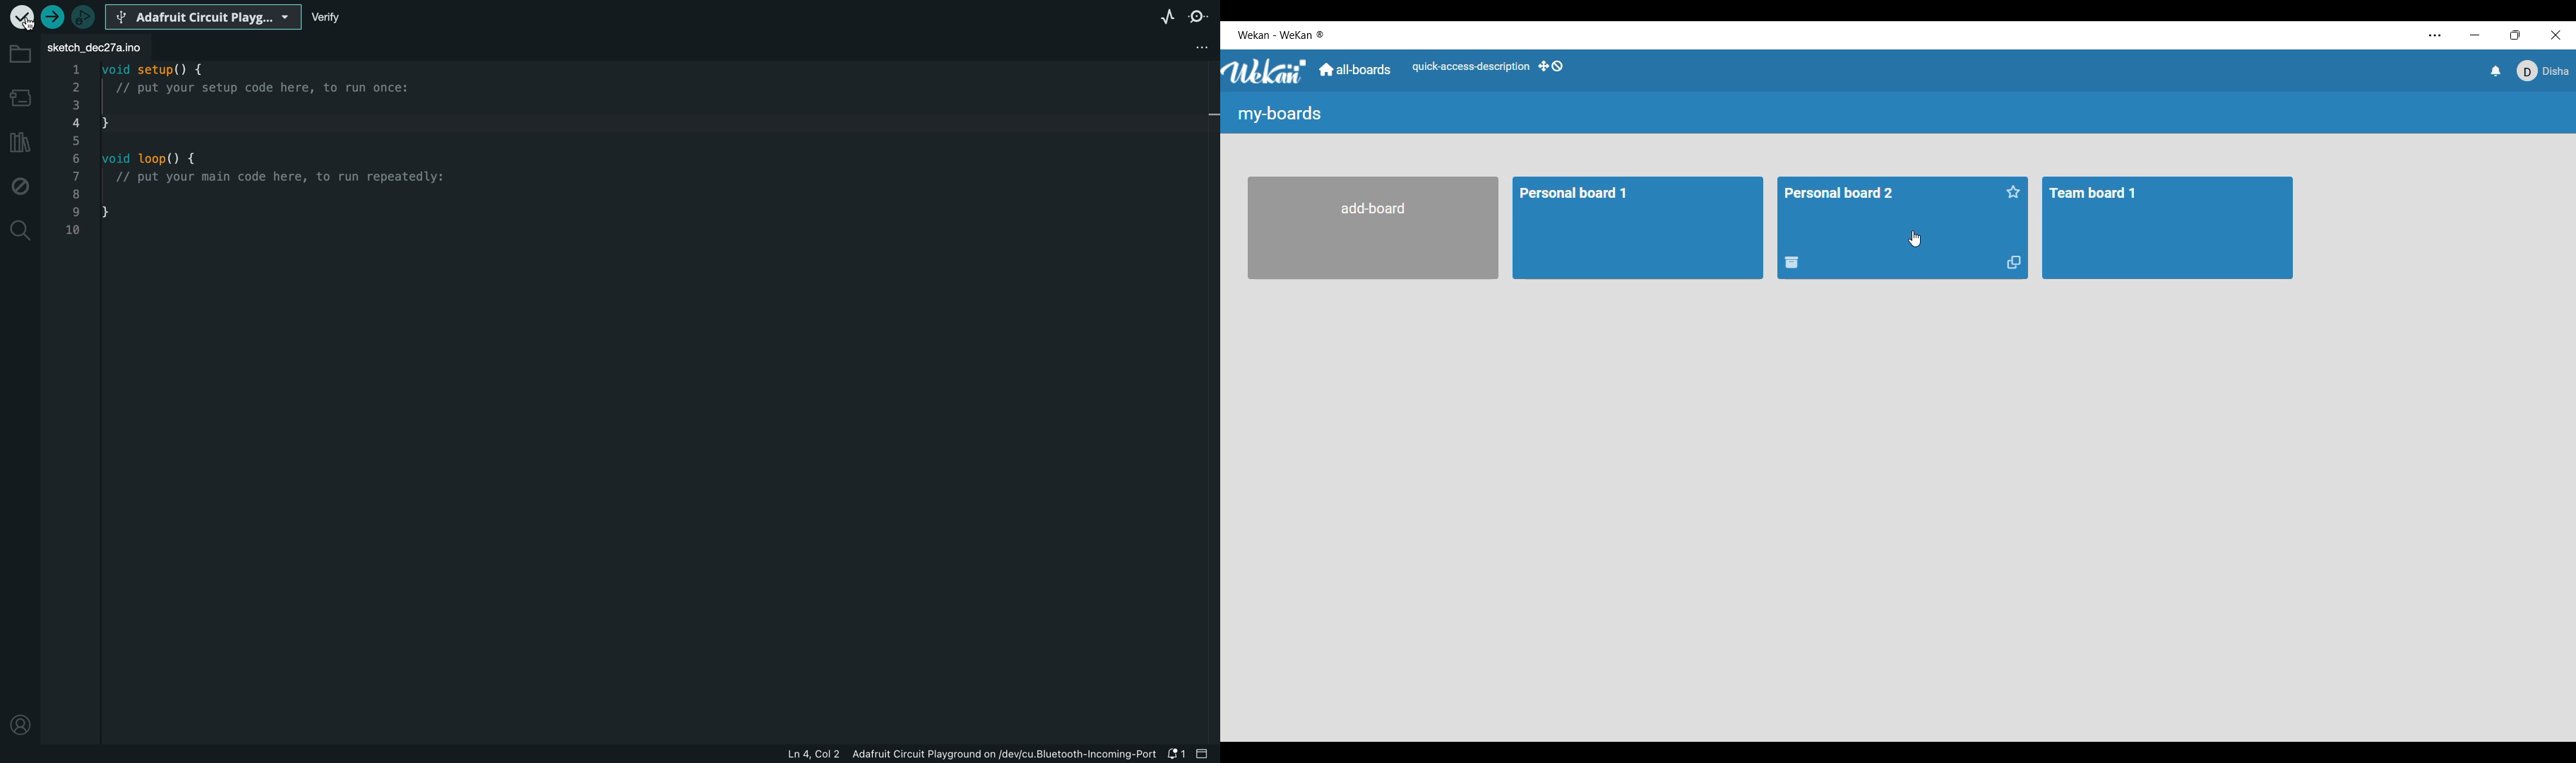 This screenshot has width=2576, height=784. Describe the element at coordinates (1471, 67) in the screenshot. I see `Quick access description` at that location.